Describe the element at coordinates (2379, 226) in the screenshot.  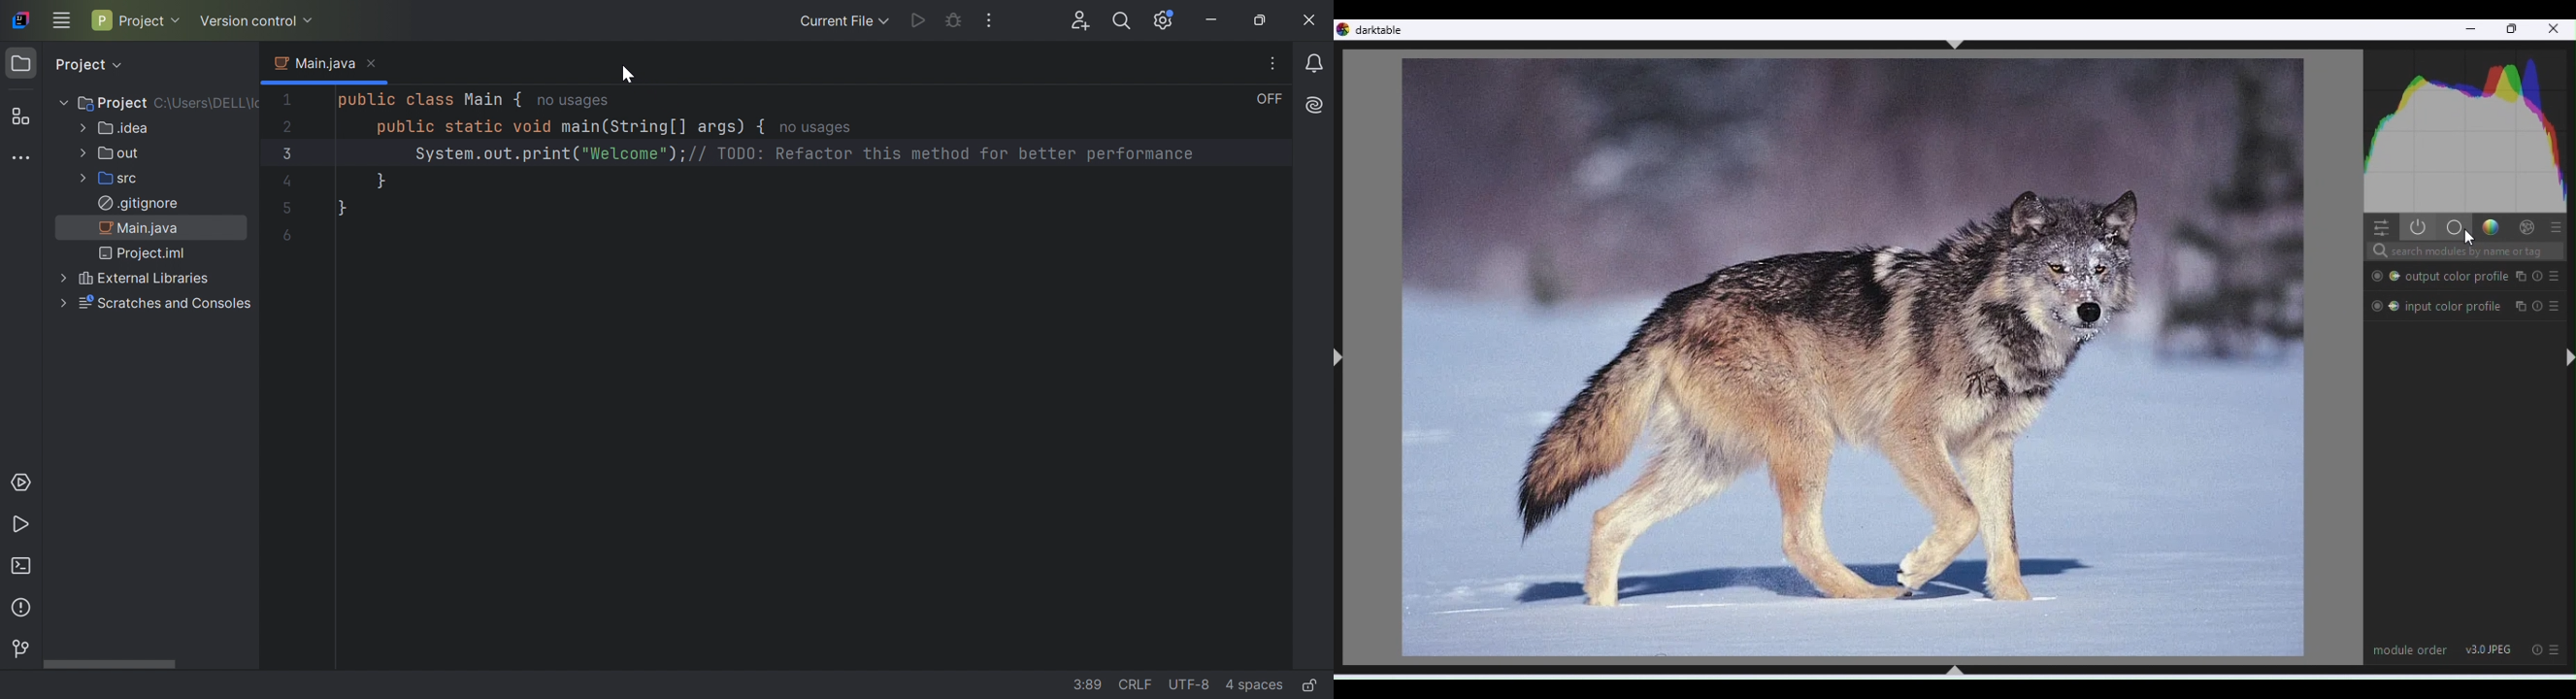
I see `Quick access` at that location.